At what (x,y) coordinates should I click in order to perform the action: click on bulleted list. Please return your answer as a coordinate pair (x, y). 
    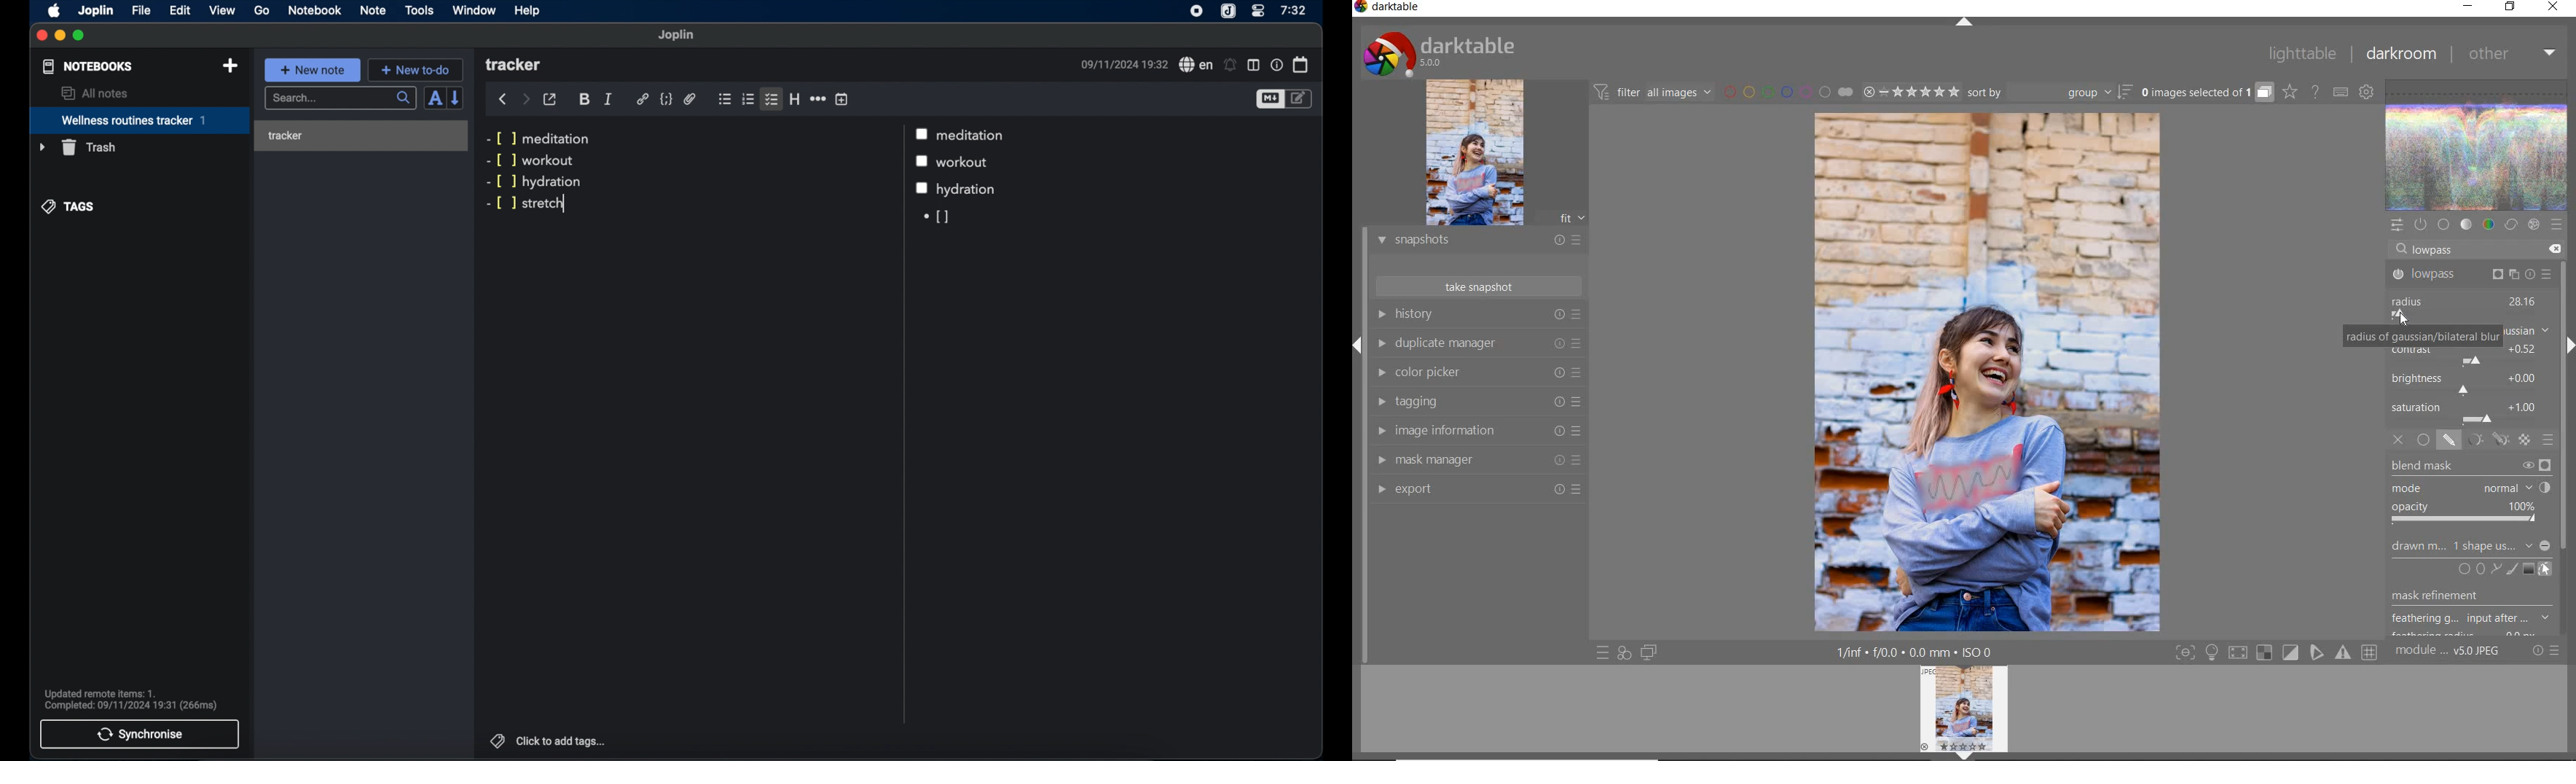
    Looking at the image, I should click on (725, 99).